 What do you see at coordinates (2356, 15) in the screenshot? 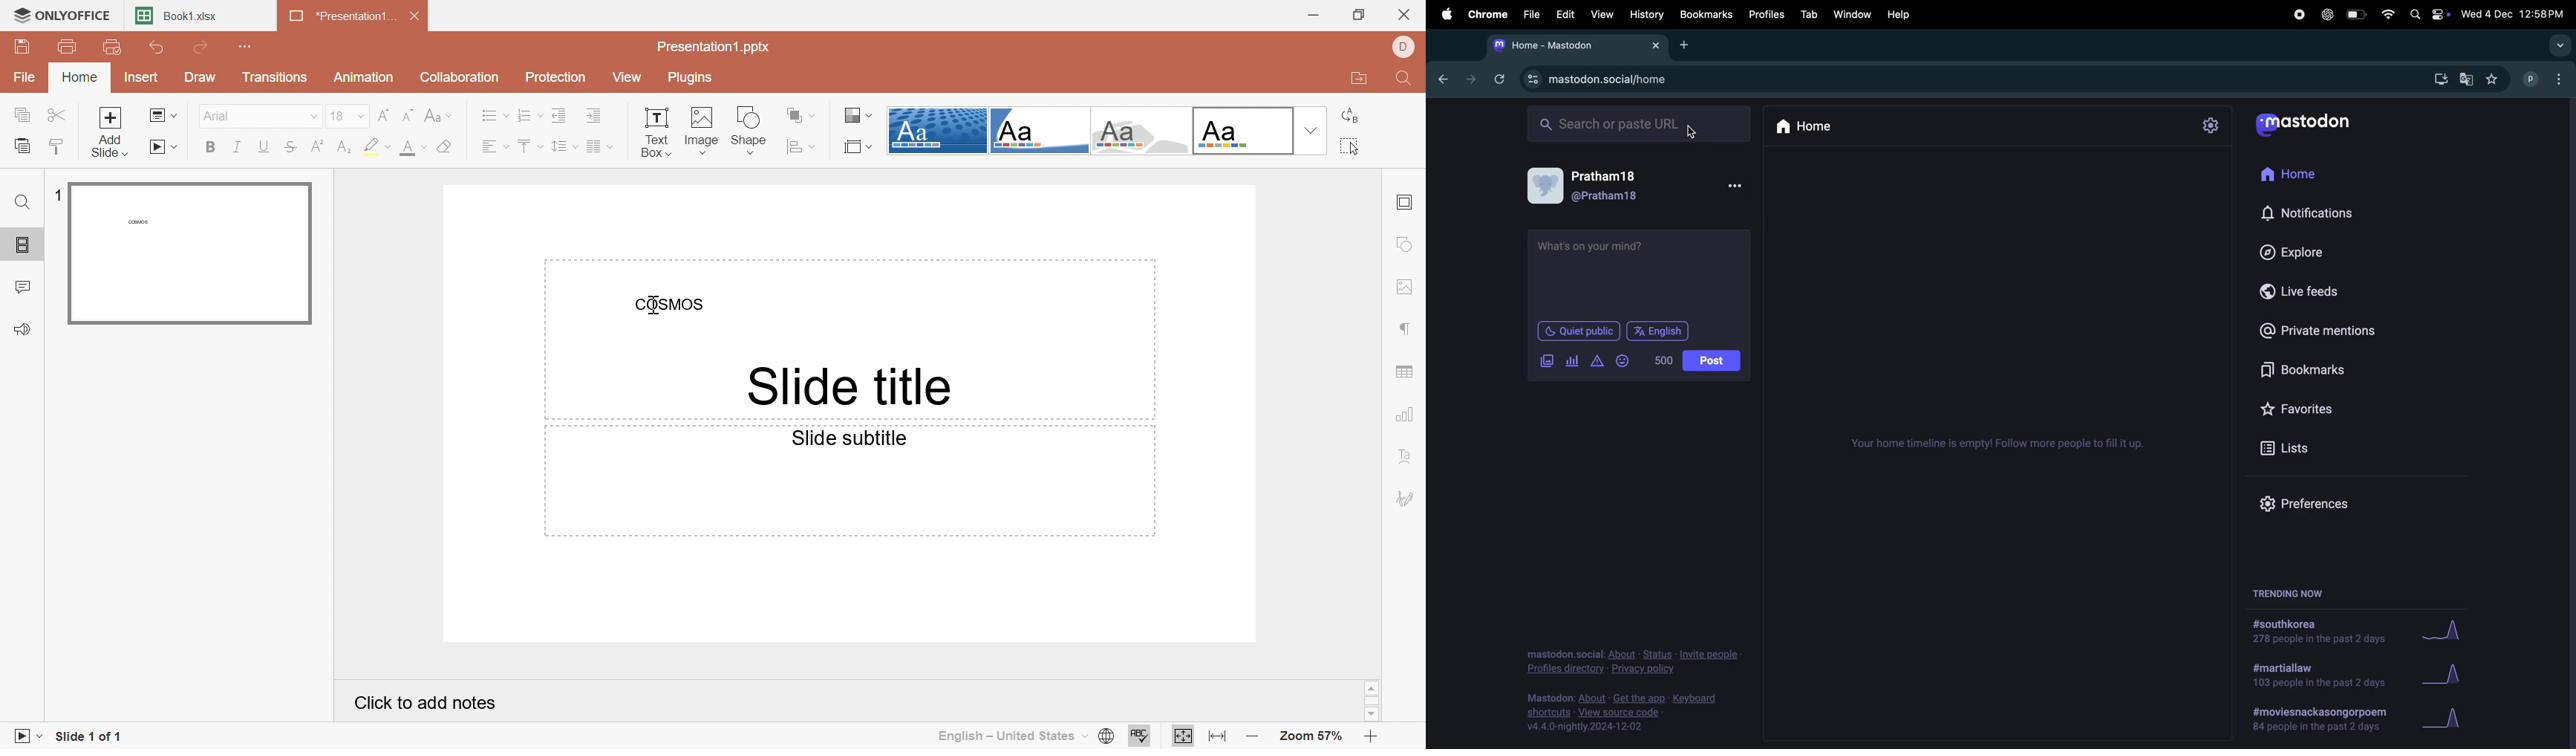
I see `battery` at bounding box center [2356, 15].